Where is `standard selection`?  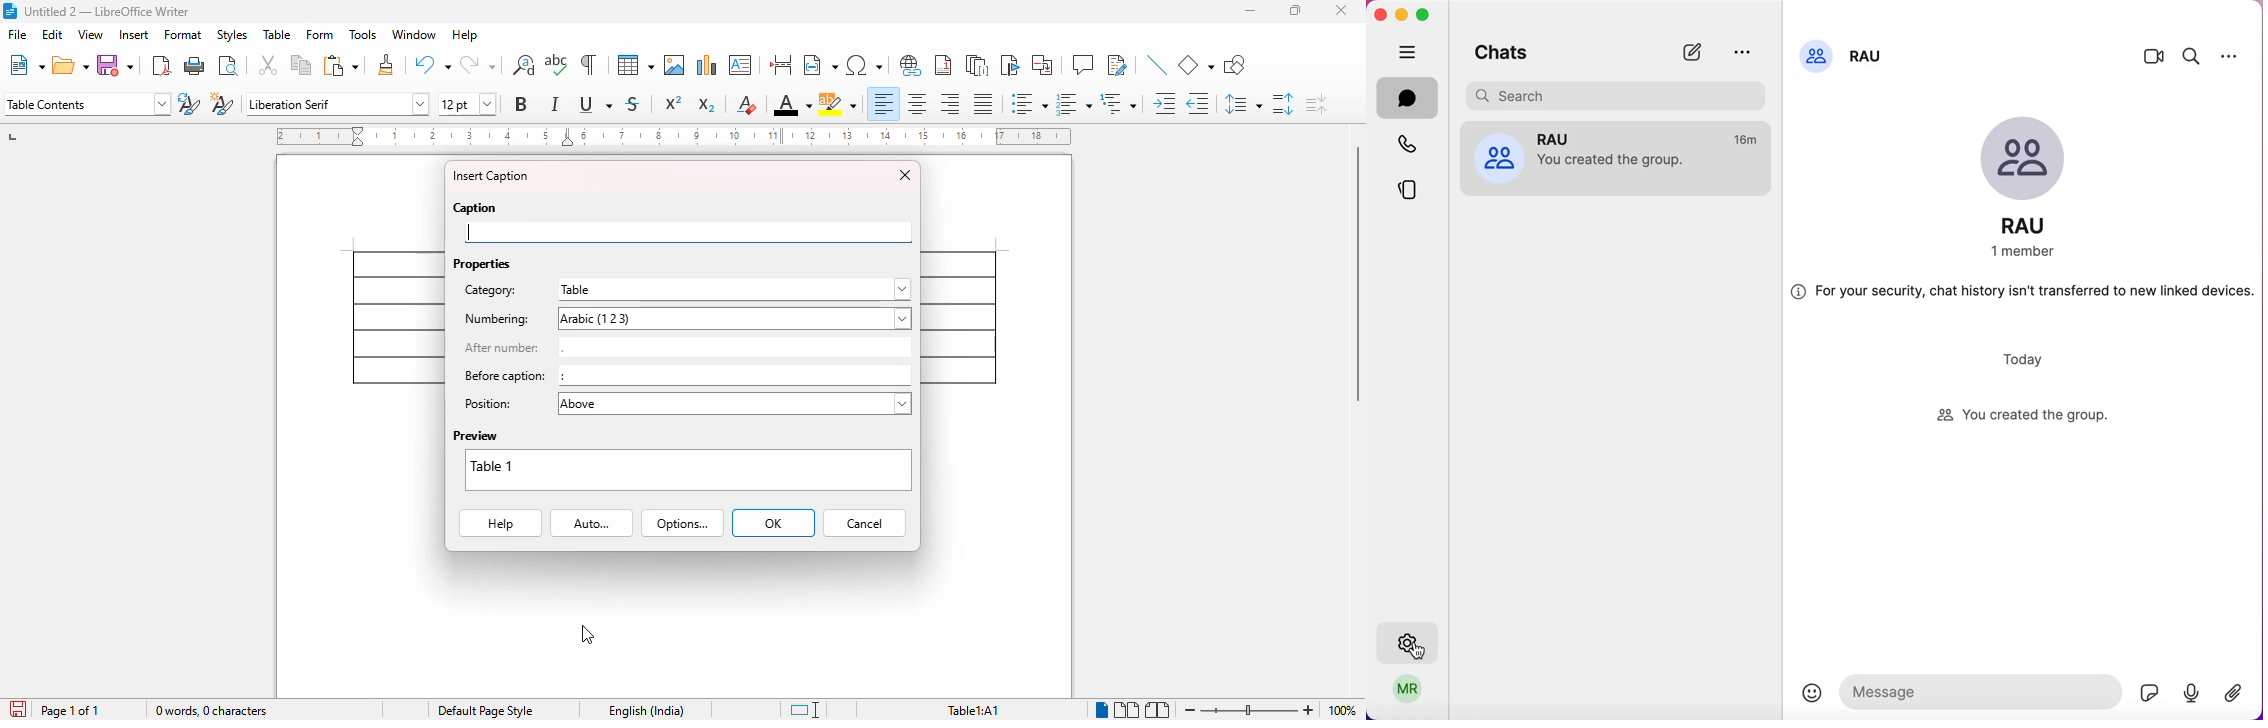 standard selection is located at coordinates (806, 710).